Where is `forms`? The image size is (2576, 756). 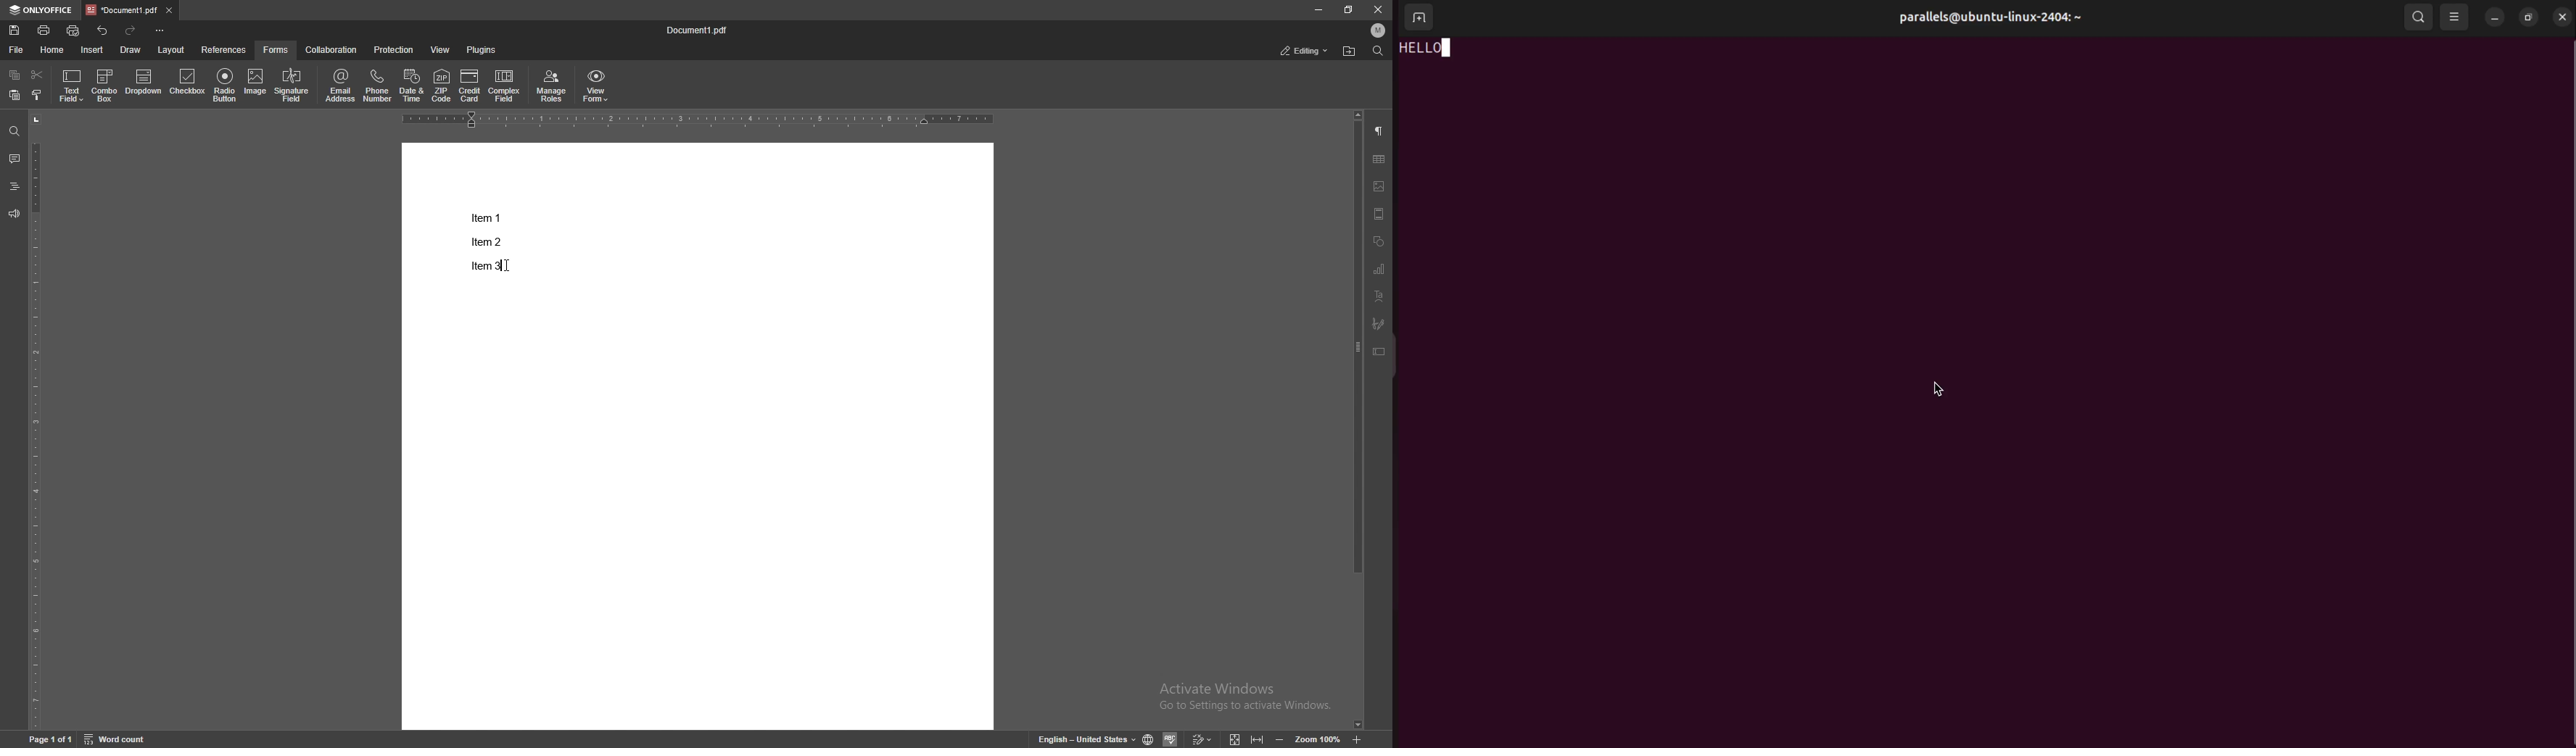
forms is located at coordinates (276, 50).